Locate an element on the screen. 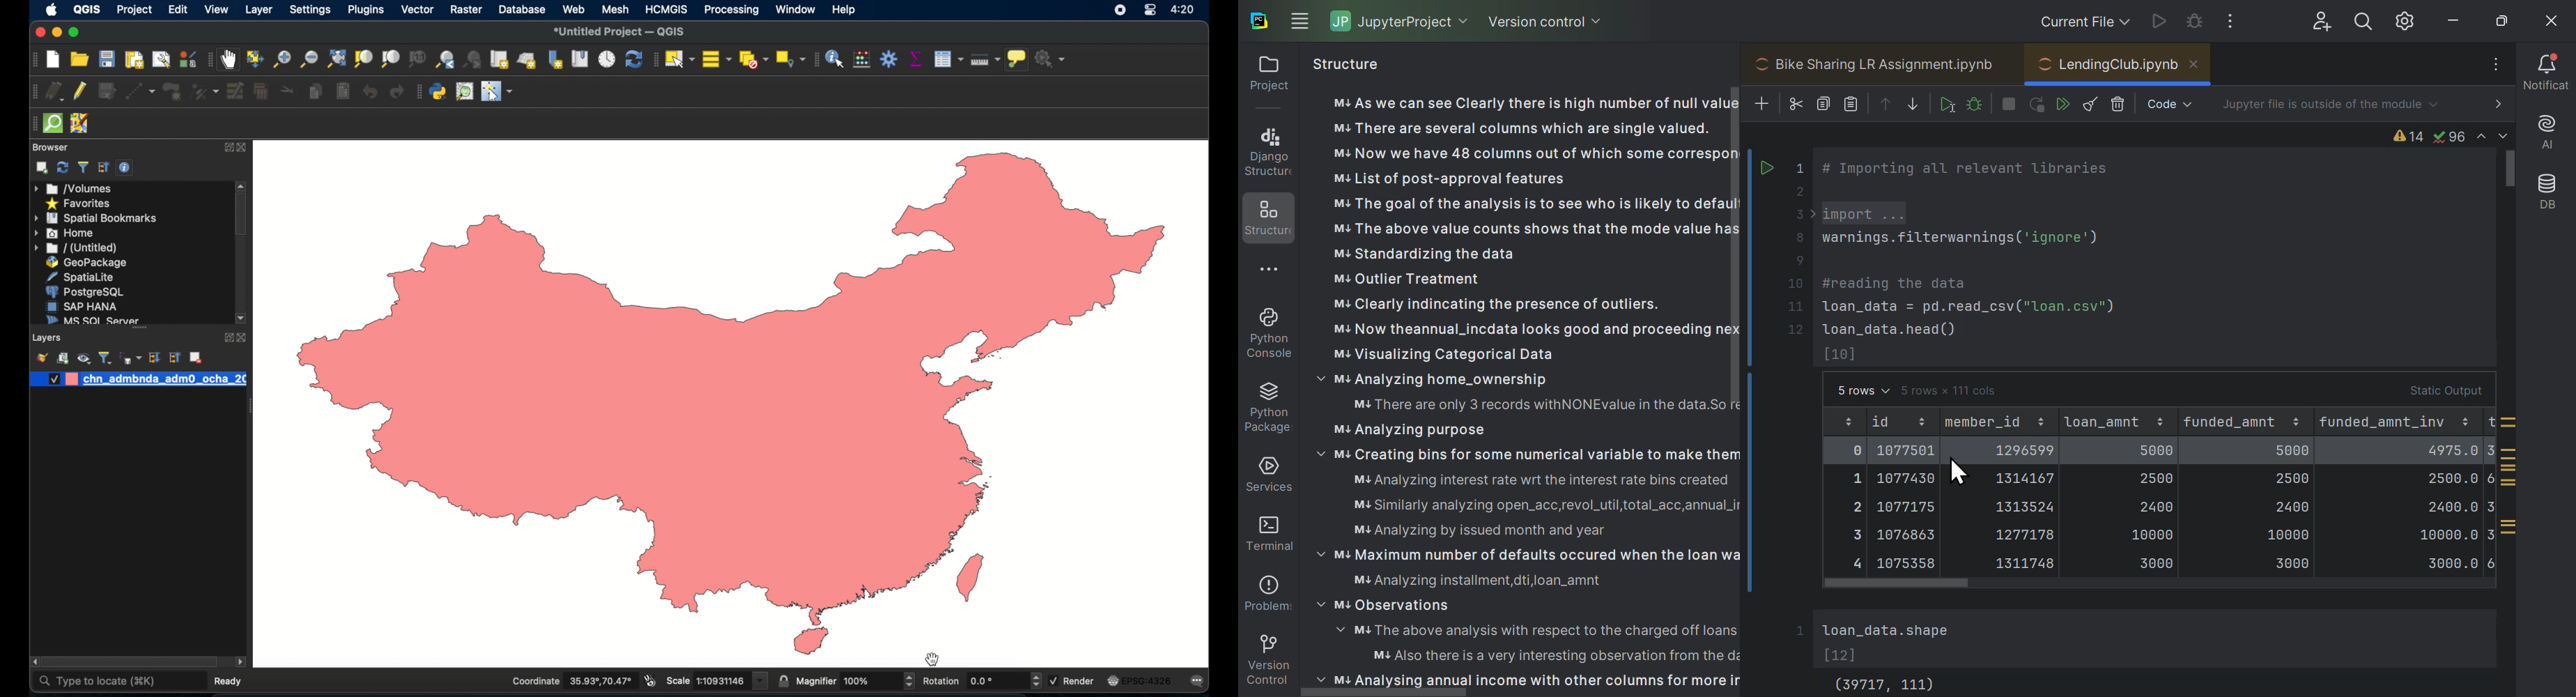 This screenshot has height=700, width=2576. save project is located at coordinates (106, 59).